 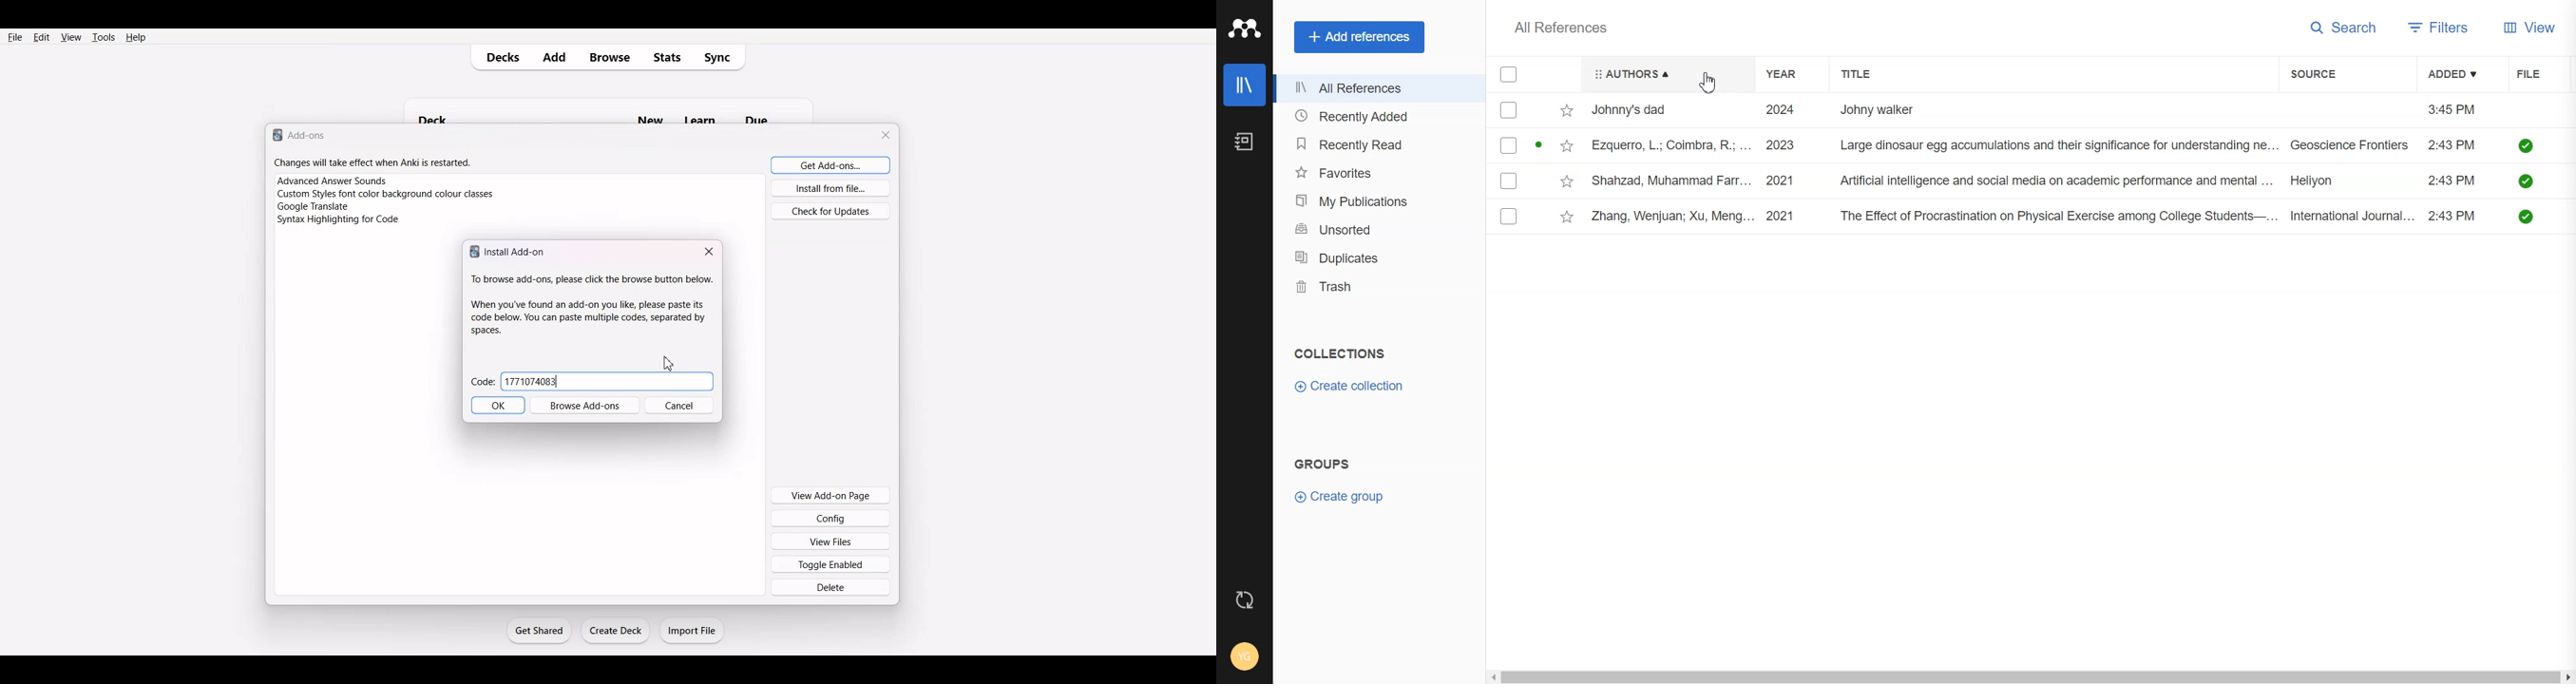 I want to click on unread, so click(x=1540, y=146).